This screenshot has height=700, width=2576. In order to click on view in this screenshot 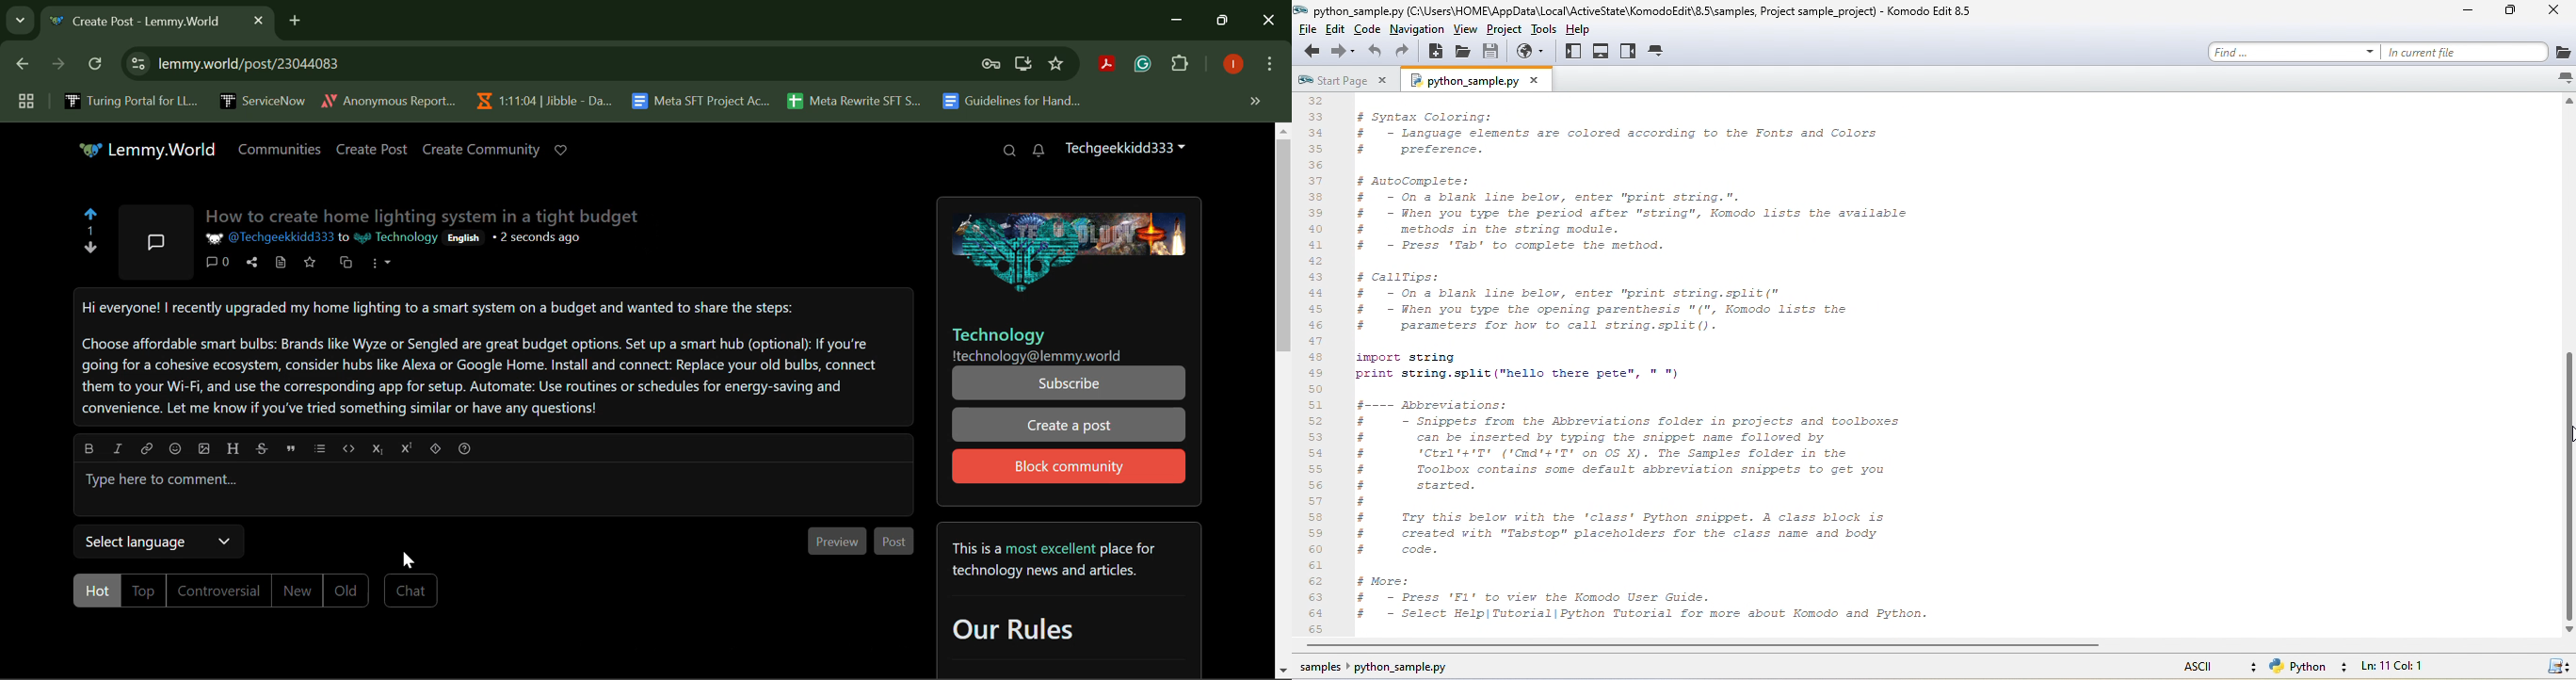, I will do `click(1465, 32)`.